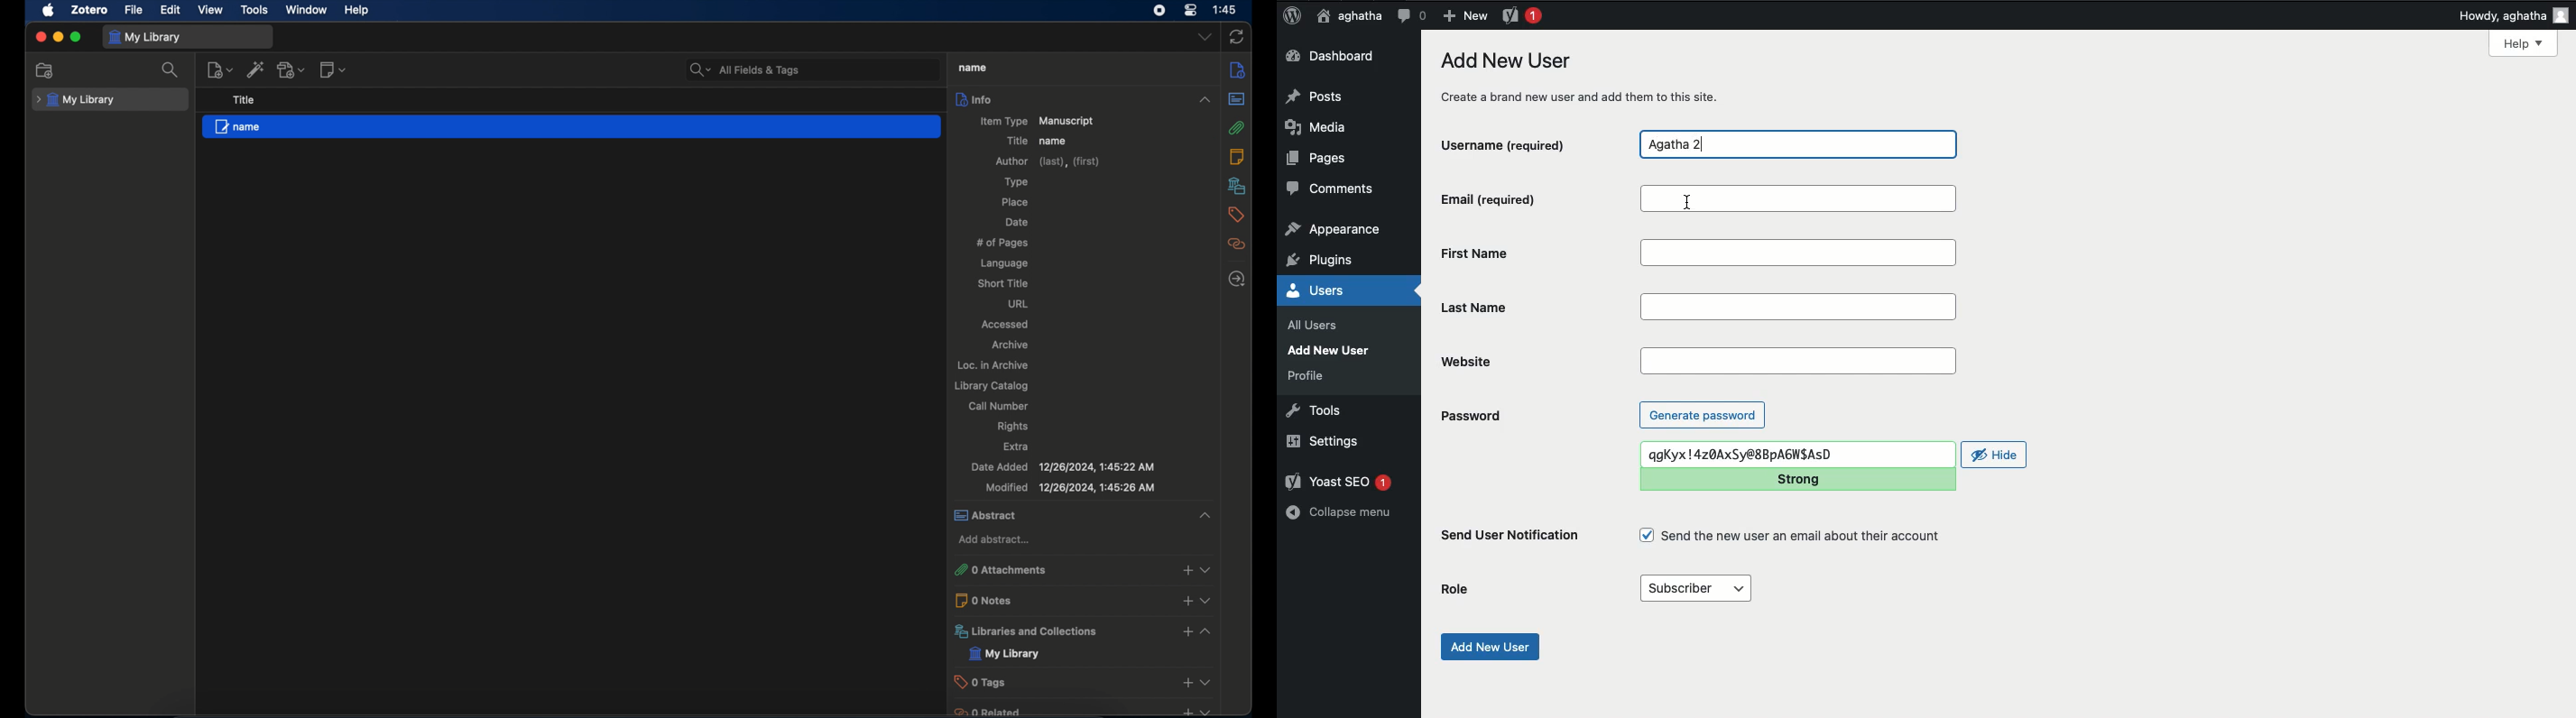 This screenshot has width=2576, height=728. What do you see at coordinates (1529, 198) in the screenshot?
I see `Email (required)` at bounding box center [1529, 198].